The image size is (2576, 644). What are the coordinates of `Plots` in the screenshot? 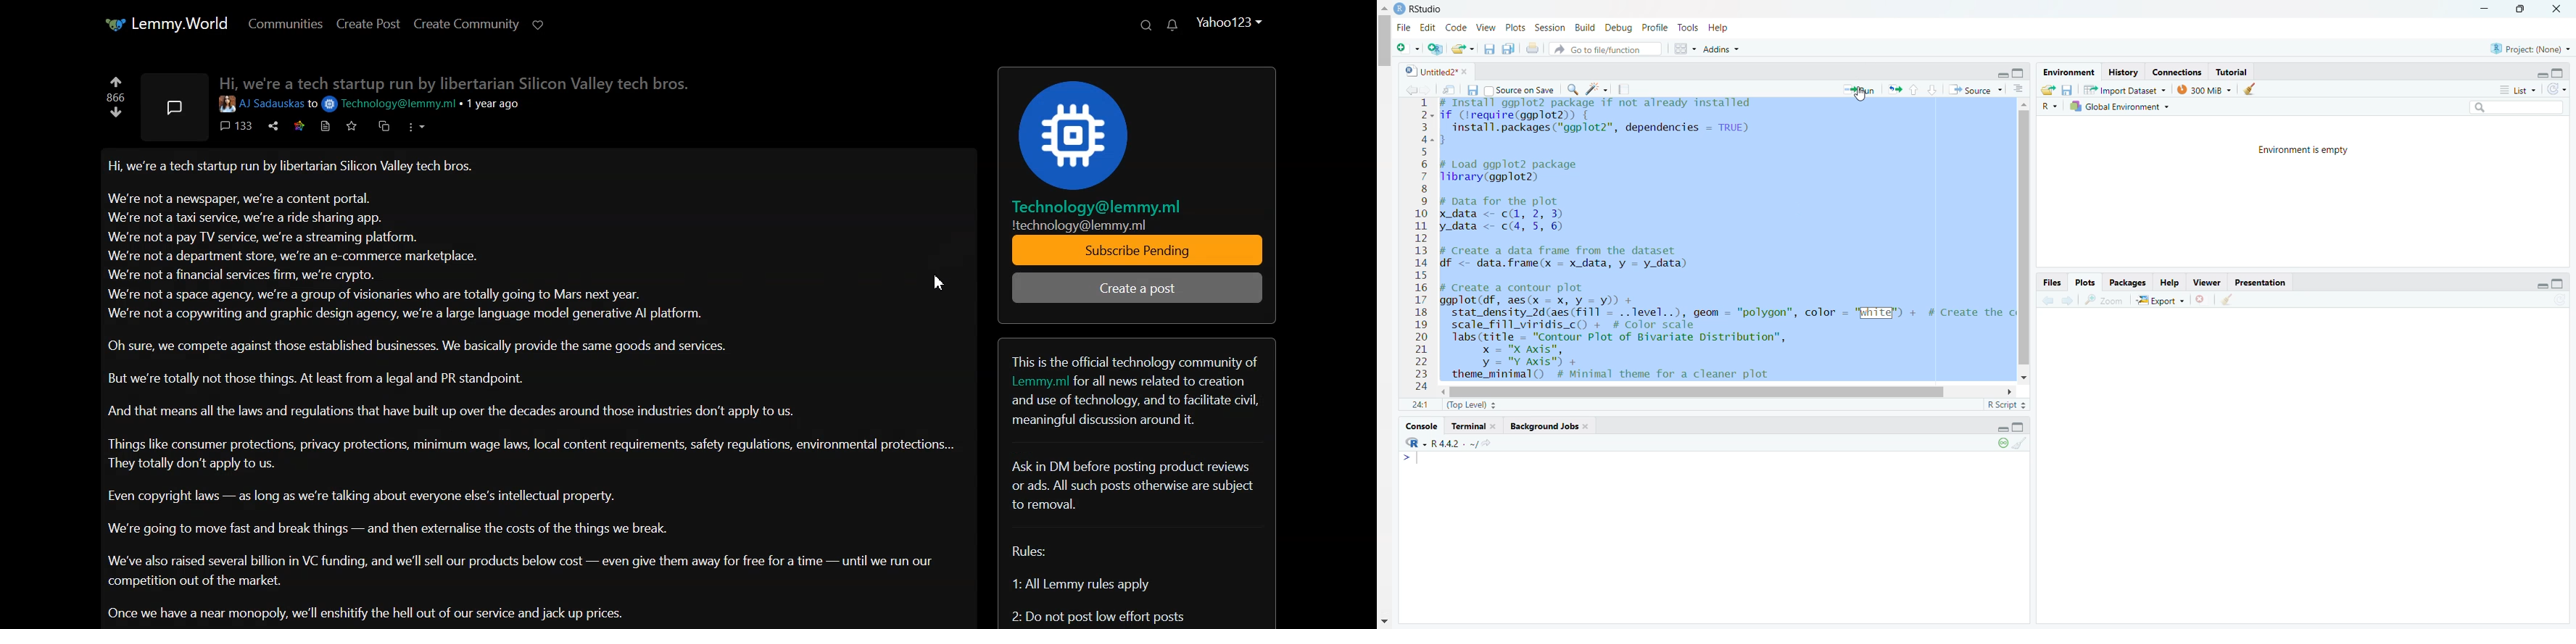 It's located at (1516, 29).